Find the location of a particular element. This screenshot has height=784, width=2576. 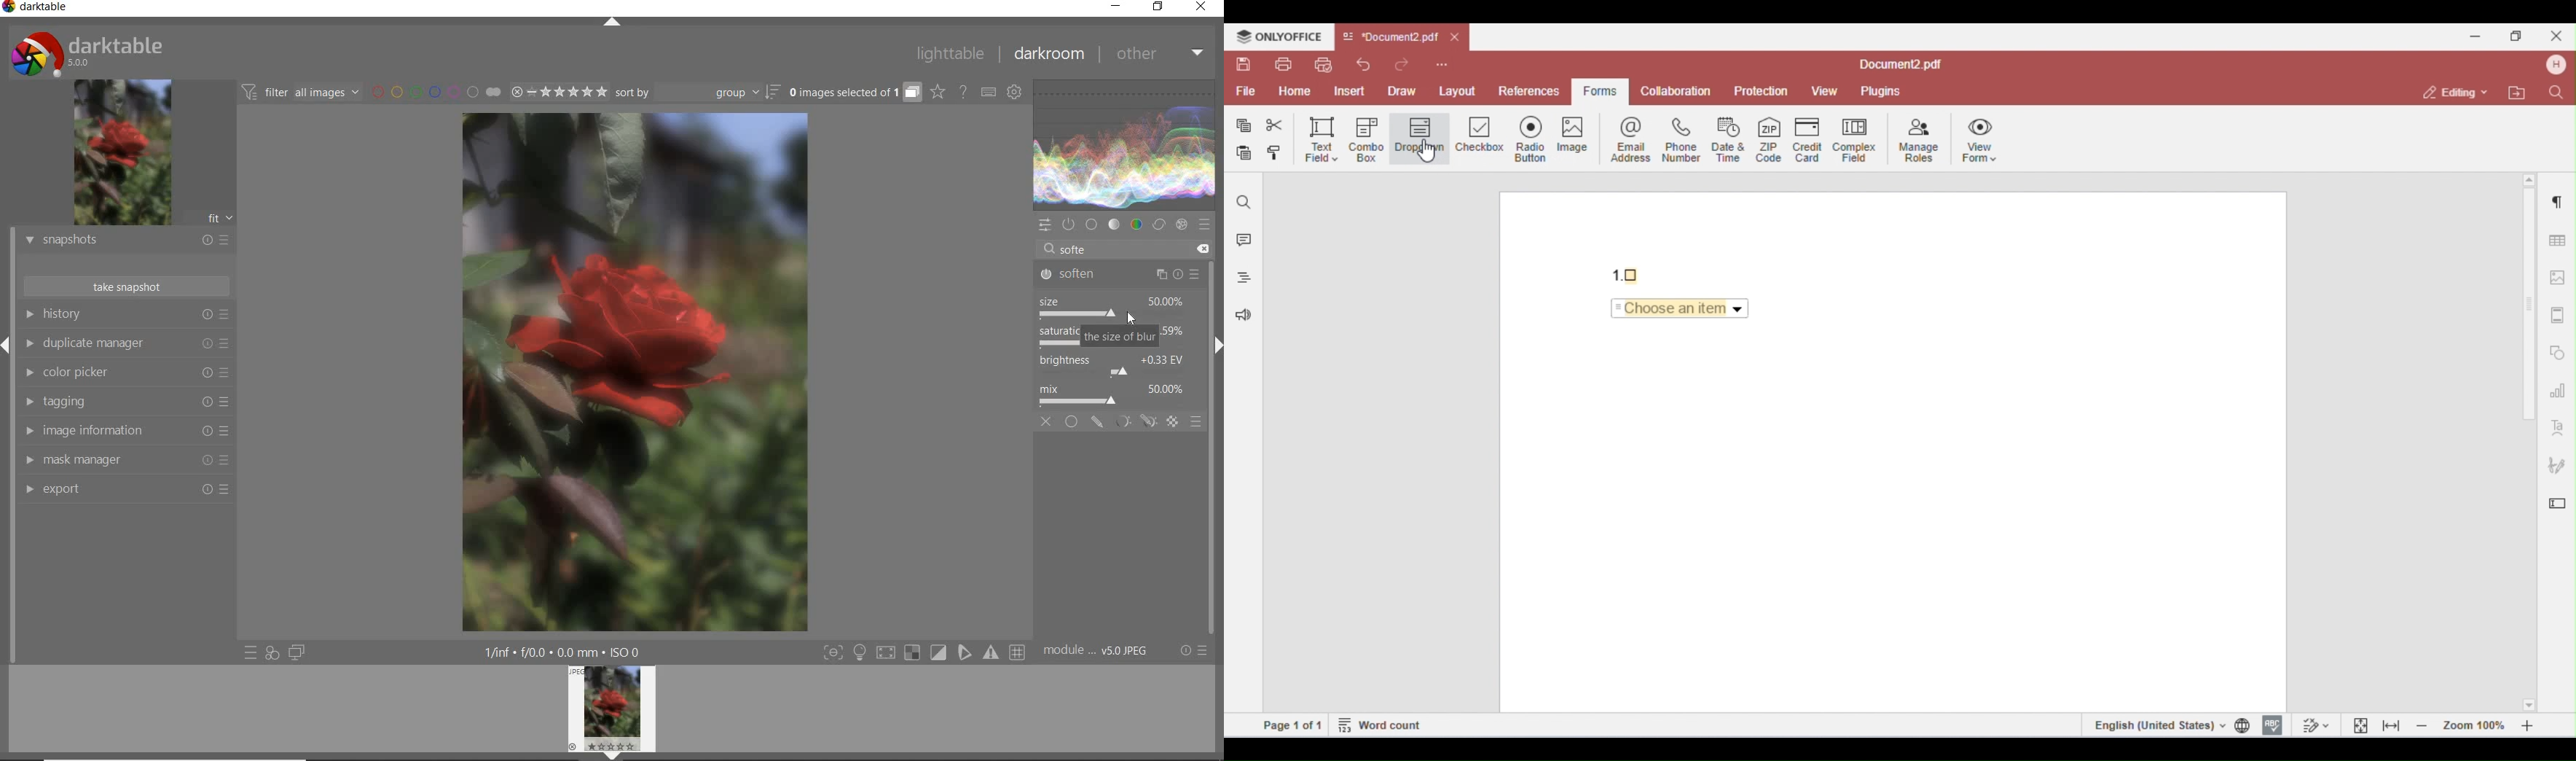

click to change overlays on thumbnails is located at coordinates (935, 91).